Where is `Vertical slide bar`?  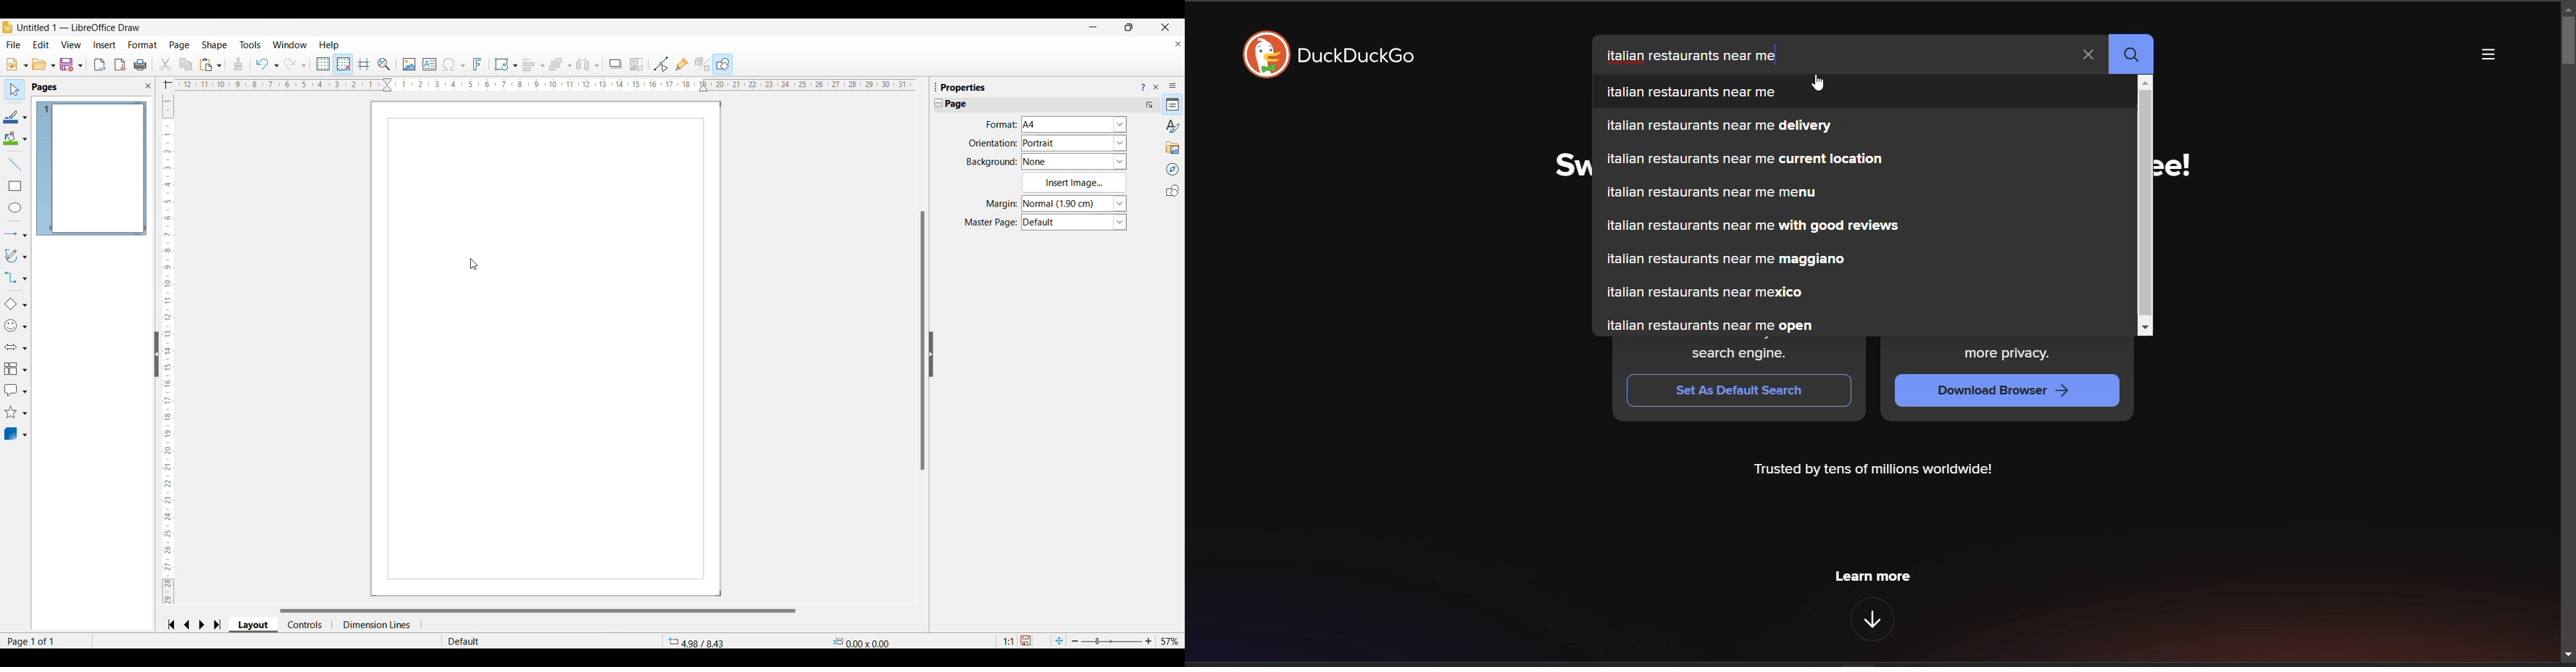 Vertical slide bar is located at coordinates (165, 350).